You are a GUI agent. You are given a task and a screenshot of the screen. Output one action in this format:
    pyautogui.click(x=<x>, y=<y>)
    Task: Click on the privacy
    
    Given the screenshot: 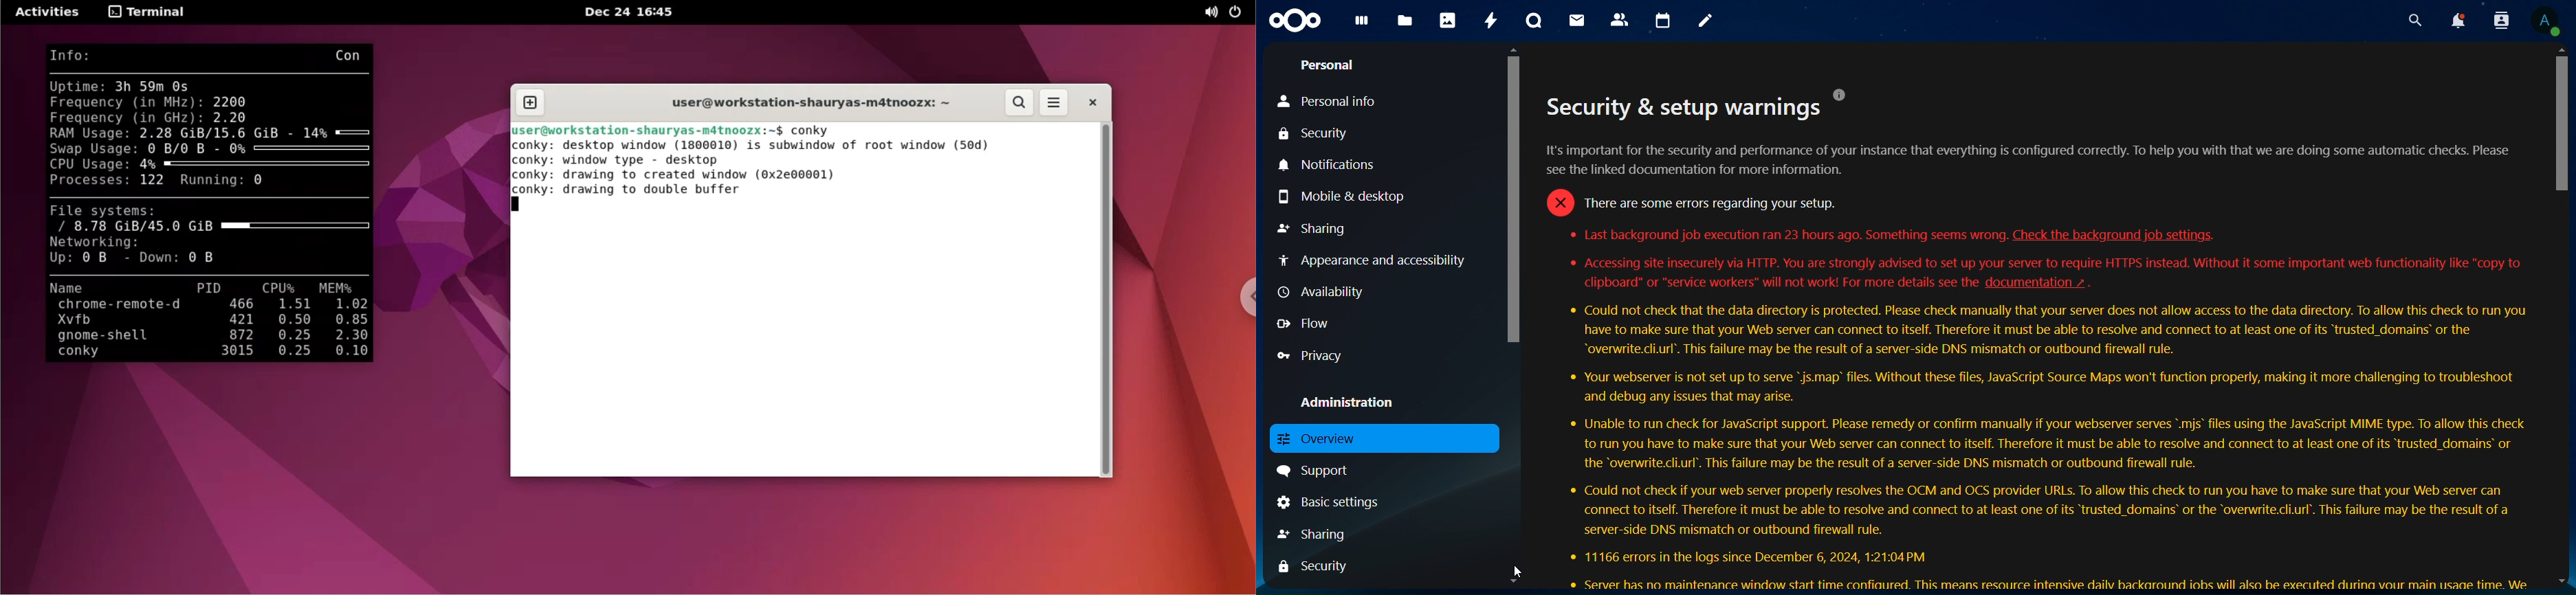 What is the action you would take?
    pyautogui.click(x=1310, y=355)
    